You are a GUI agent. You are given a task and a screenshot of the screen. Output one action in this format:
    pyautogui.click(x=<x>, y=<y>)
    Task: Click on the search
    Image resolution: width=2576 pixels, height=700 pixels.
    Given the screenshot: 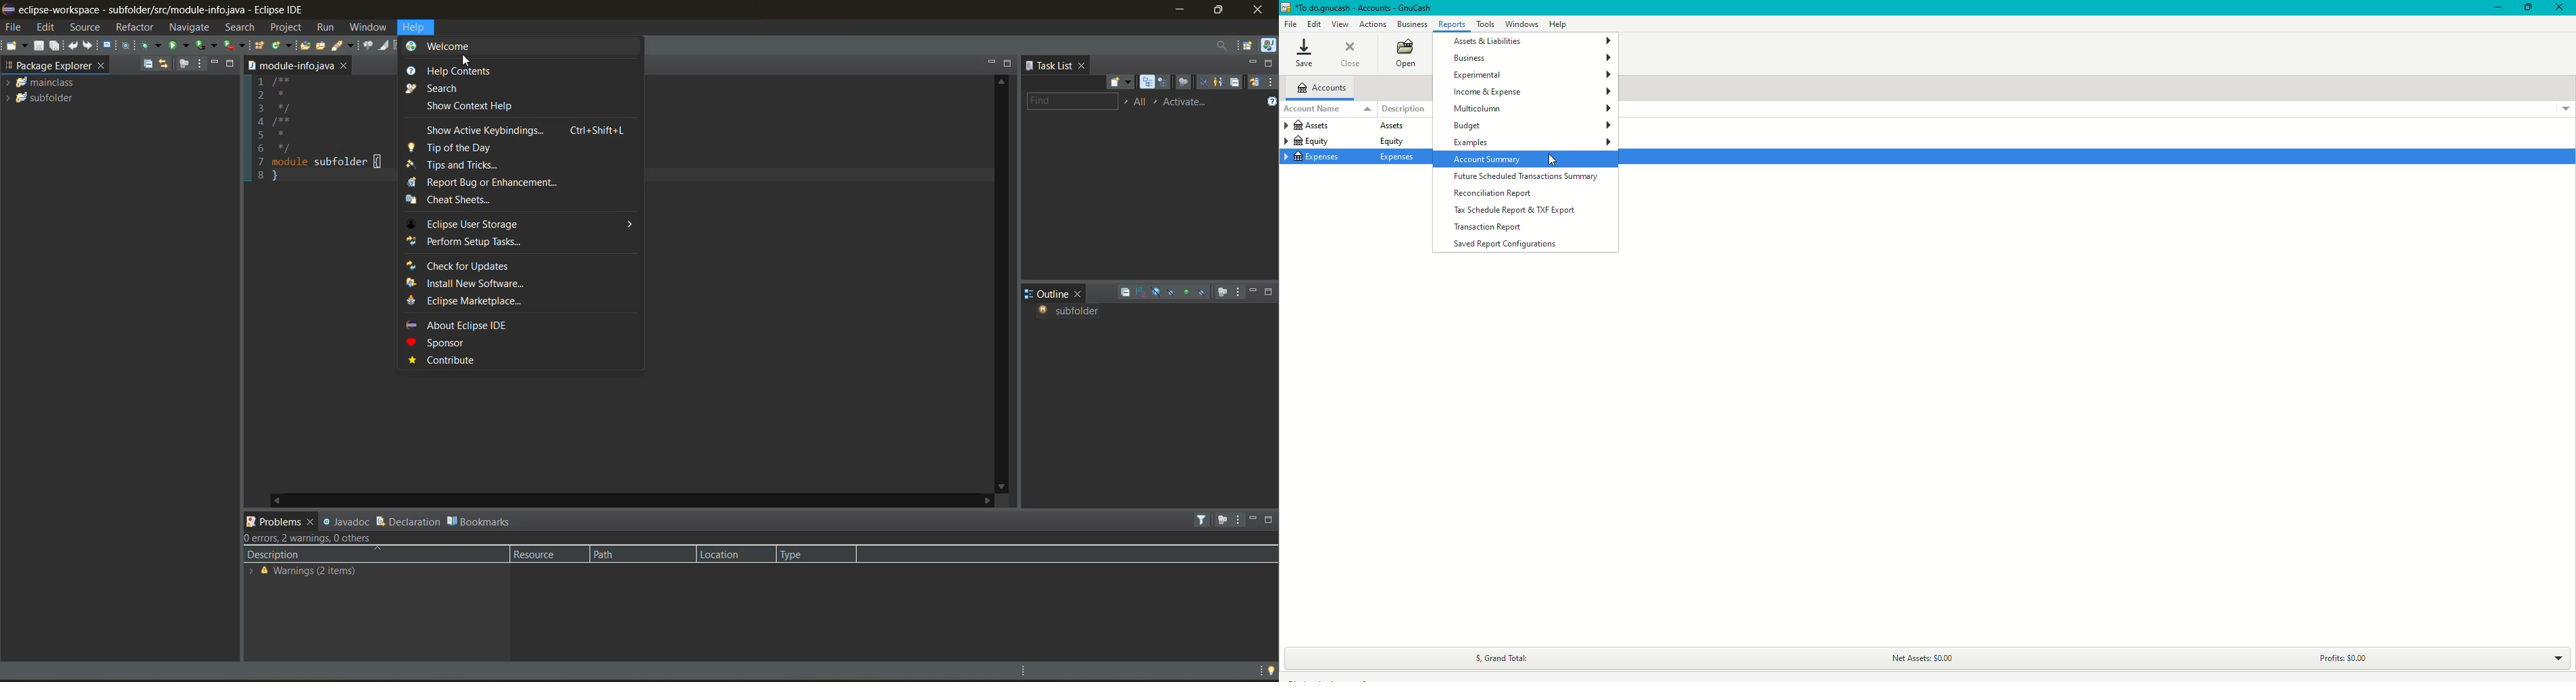 What is the action you would take?
    pyautogui.click(x=442, y=88)
    